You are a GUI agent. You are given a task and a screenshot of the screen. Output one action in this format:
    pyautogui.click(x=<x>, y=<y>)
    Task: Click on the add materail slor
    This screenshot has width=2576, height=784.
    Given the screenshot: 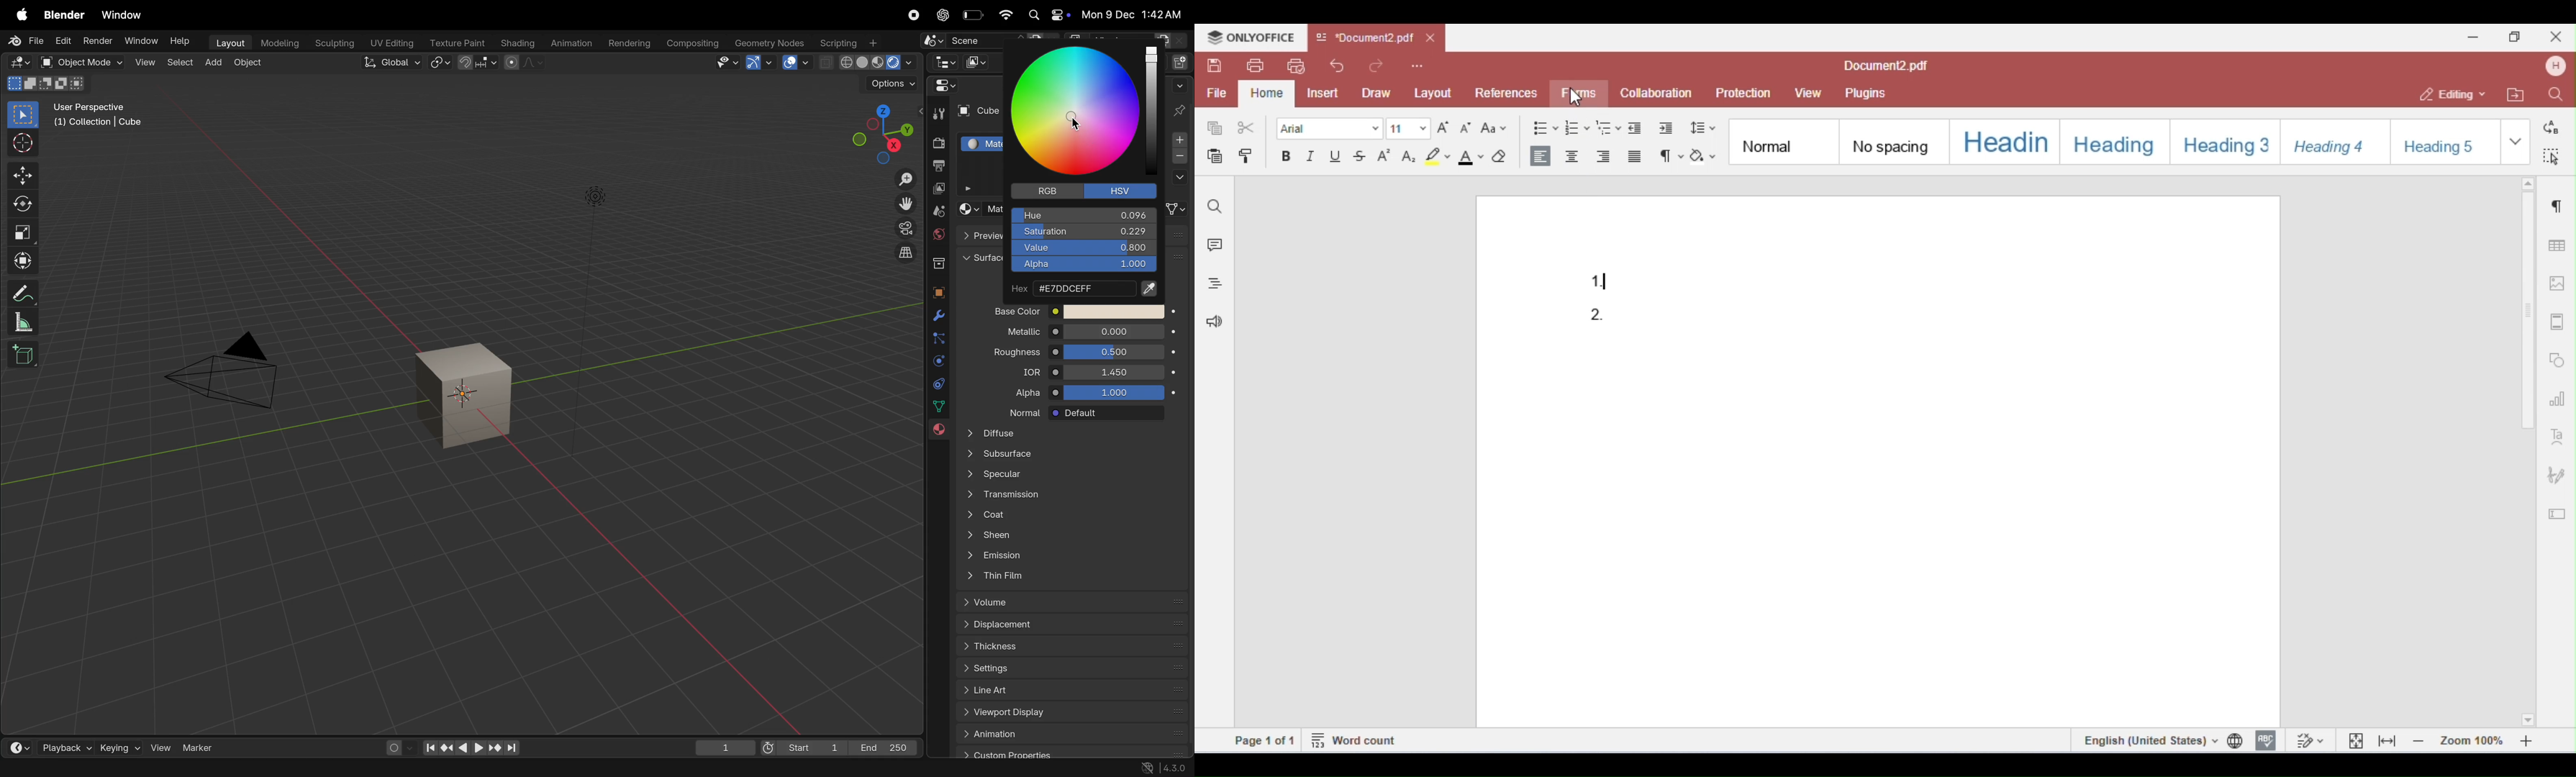 What is the action you would take?
    pyautogui.click(x=1180, y=140)
    